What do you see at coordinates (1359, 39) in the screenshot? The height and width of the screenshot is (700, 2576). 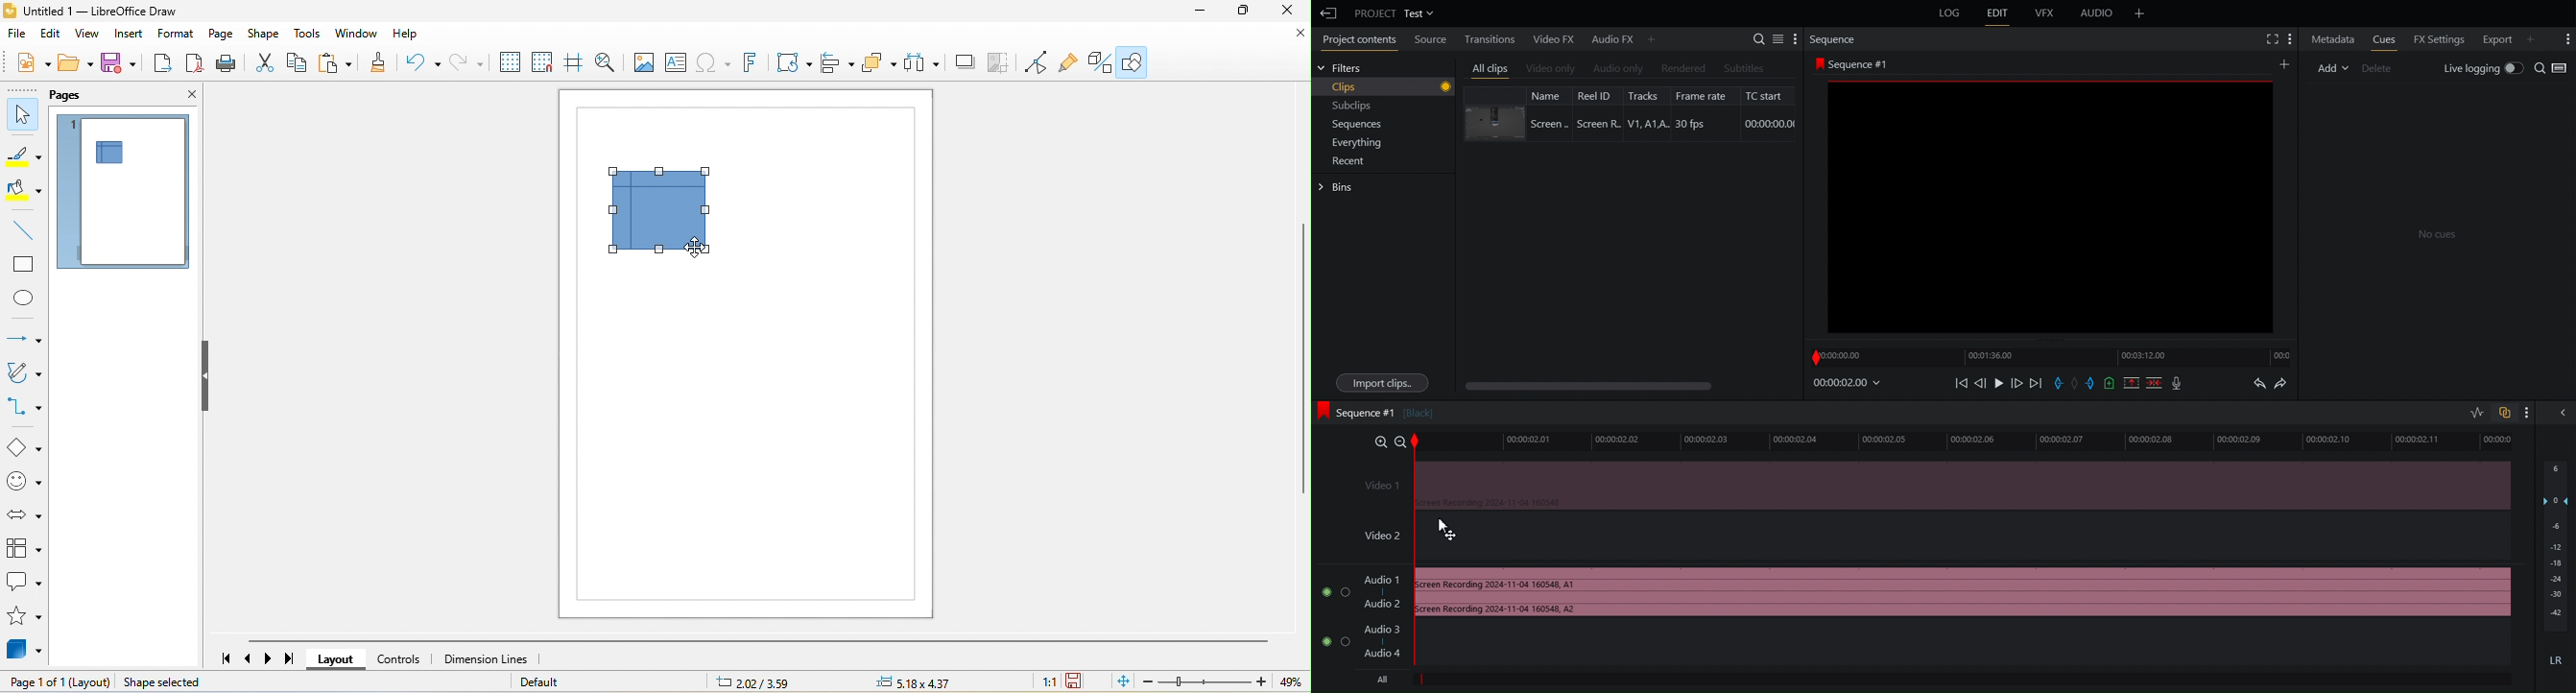 I see `Project Contents` at bounding box center [1359, 39].